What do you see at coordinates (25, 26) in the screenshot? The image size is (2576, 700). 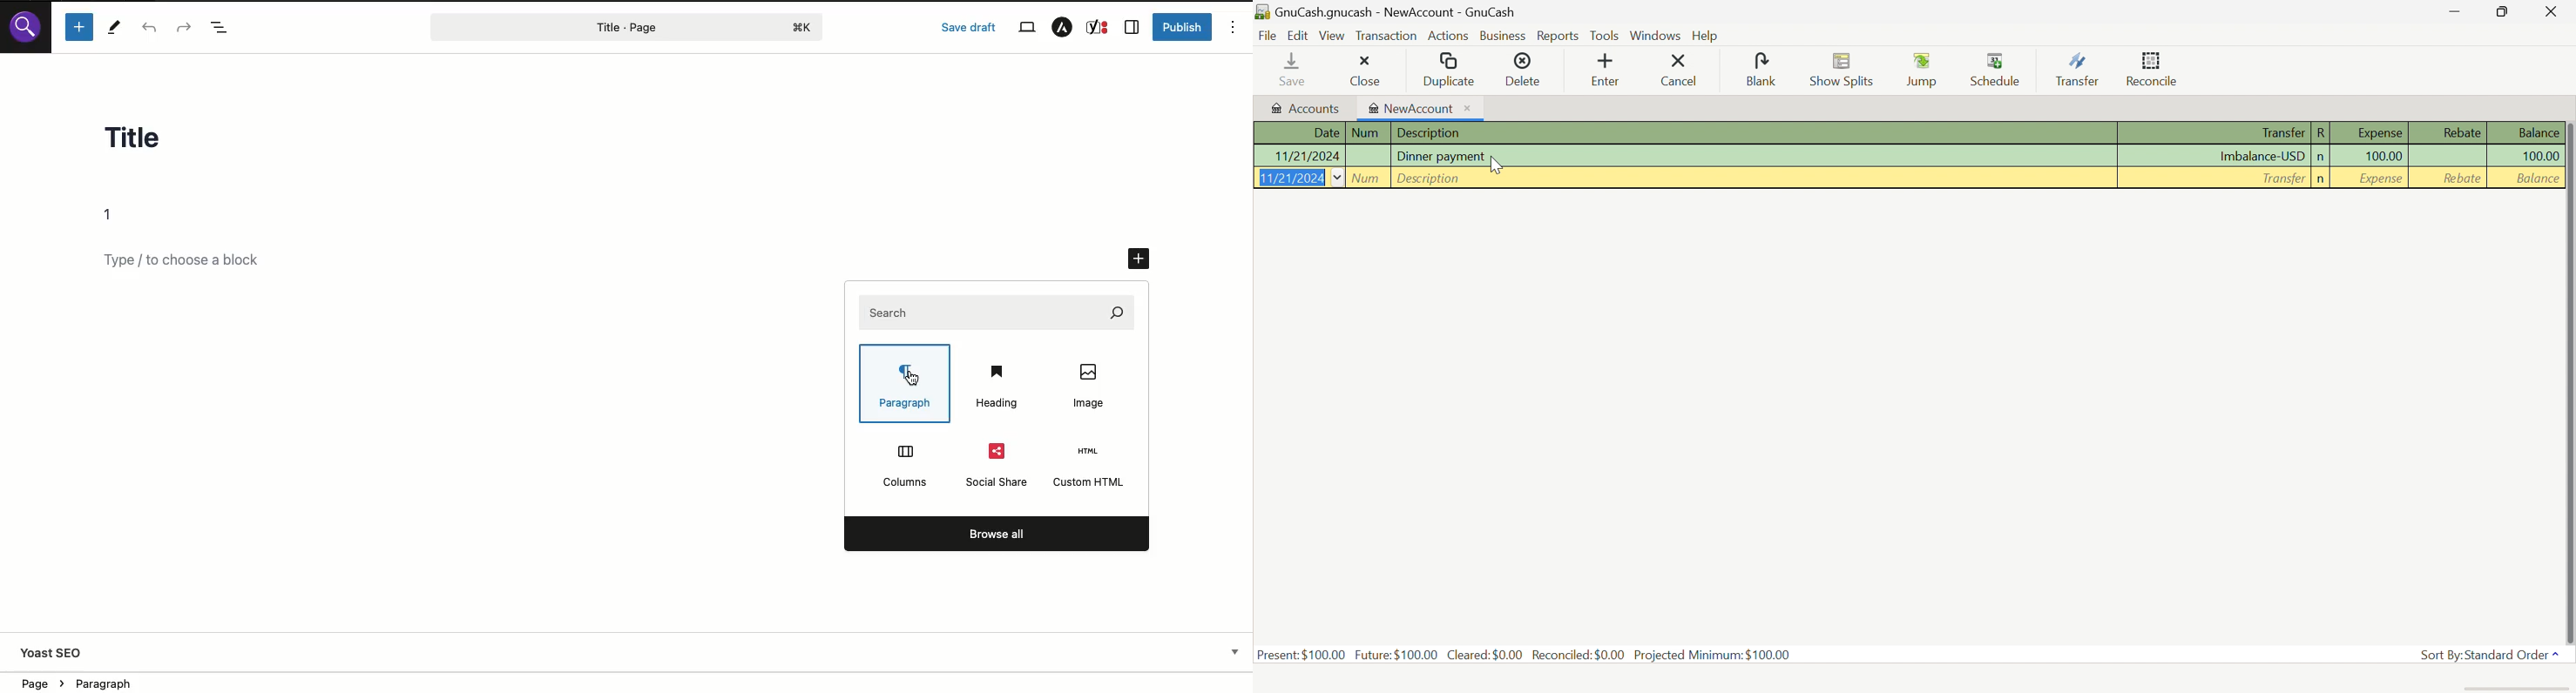 I see `Search ` at bounding box center [25, 26].